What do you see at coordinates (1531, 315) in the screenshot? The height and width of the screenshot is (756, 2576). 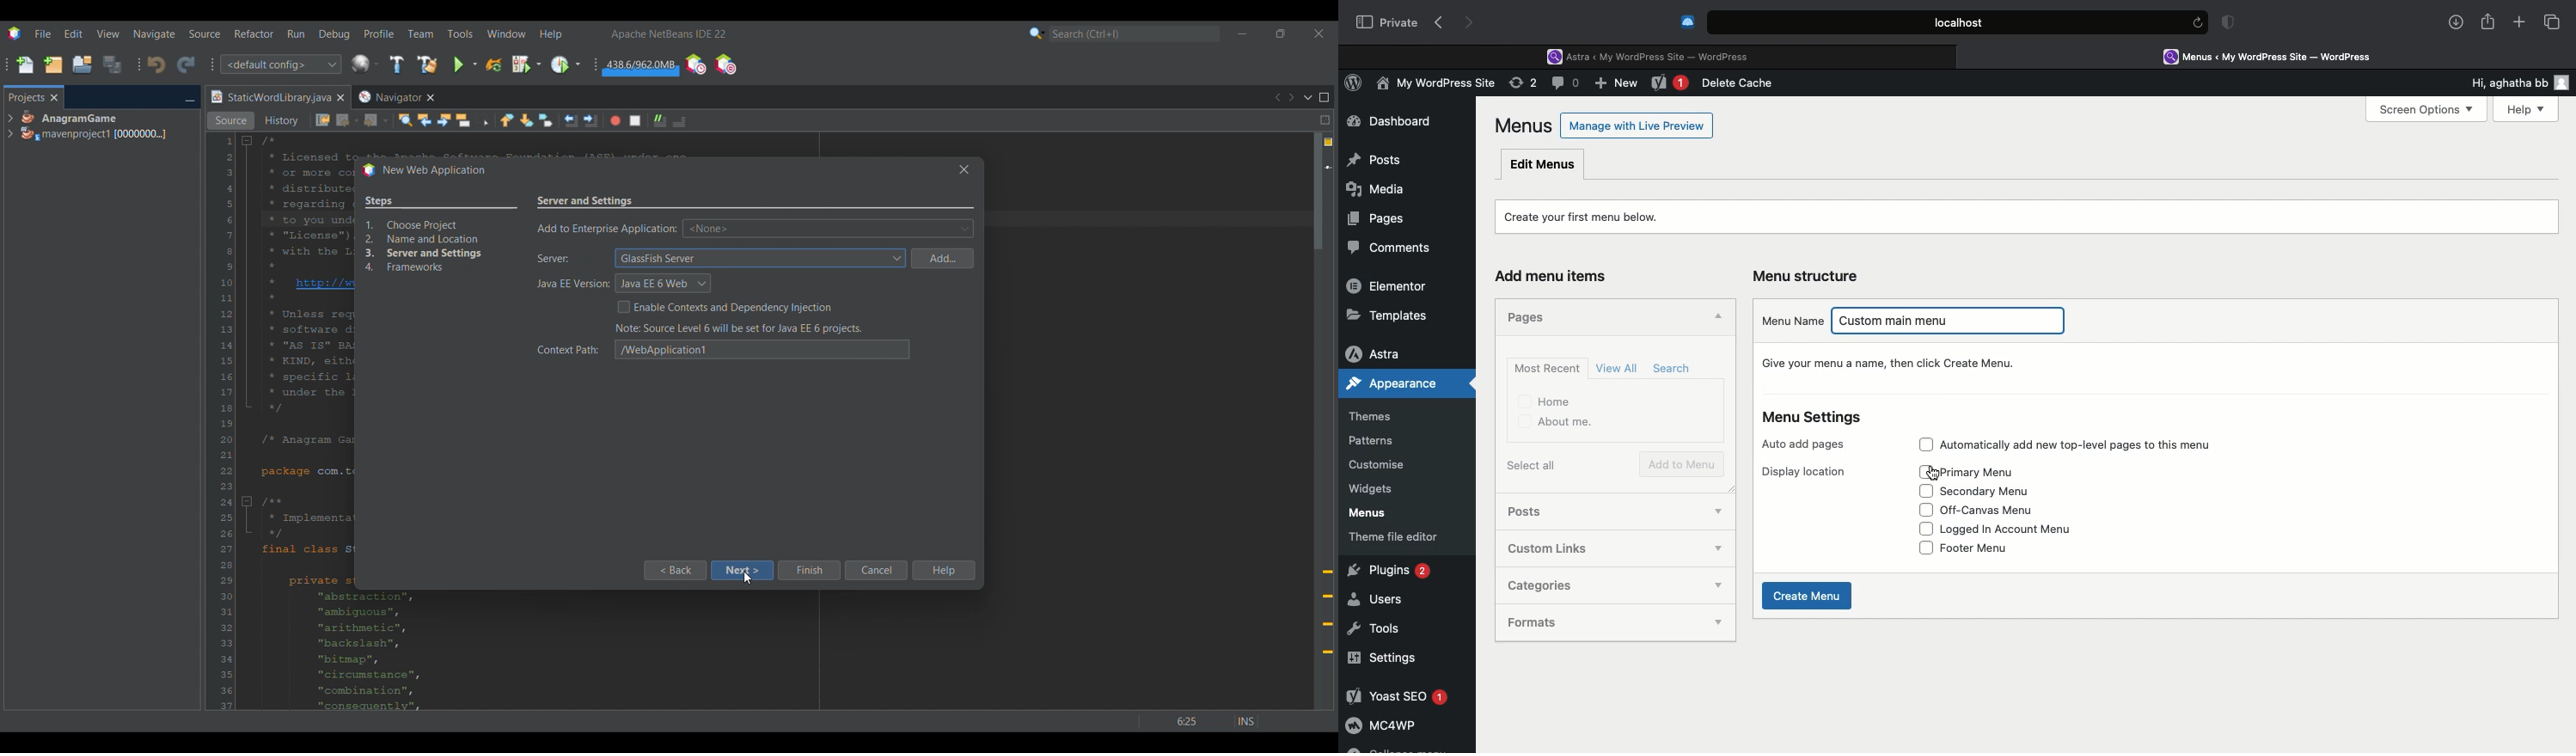 I see `Pages` at bounding box center [1531, 315].